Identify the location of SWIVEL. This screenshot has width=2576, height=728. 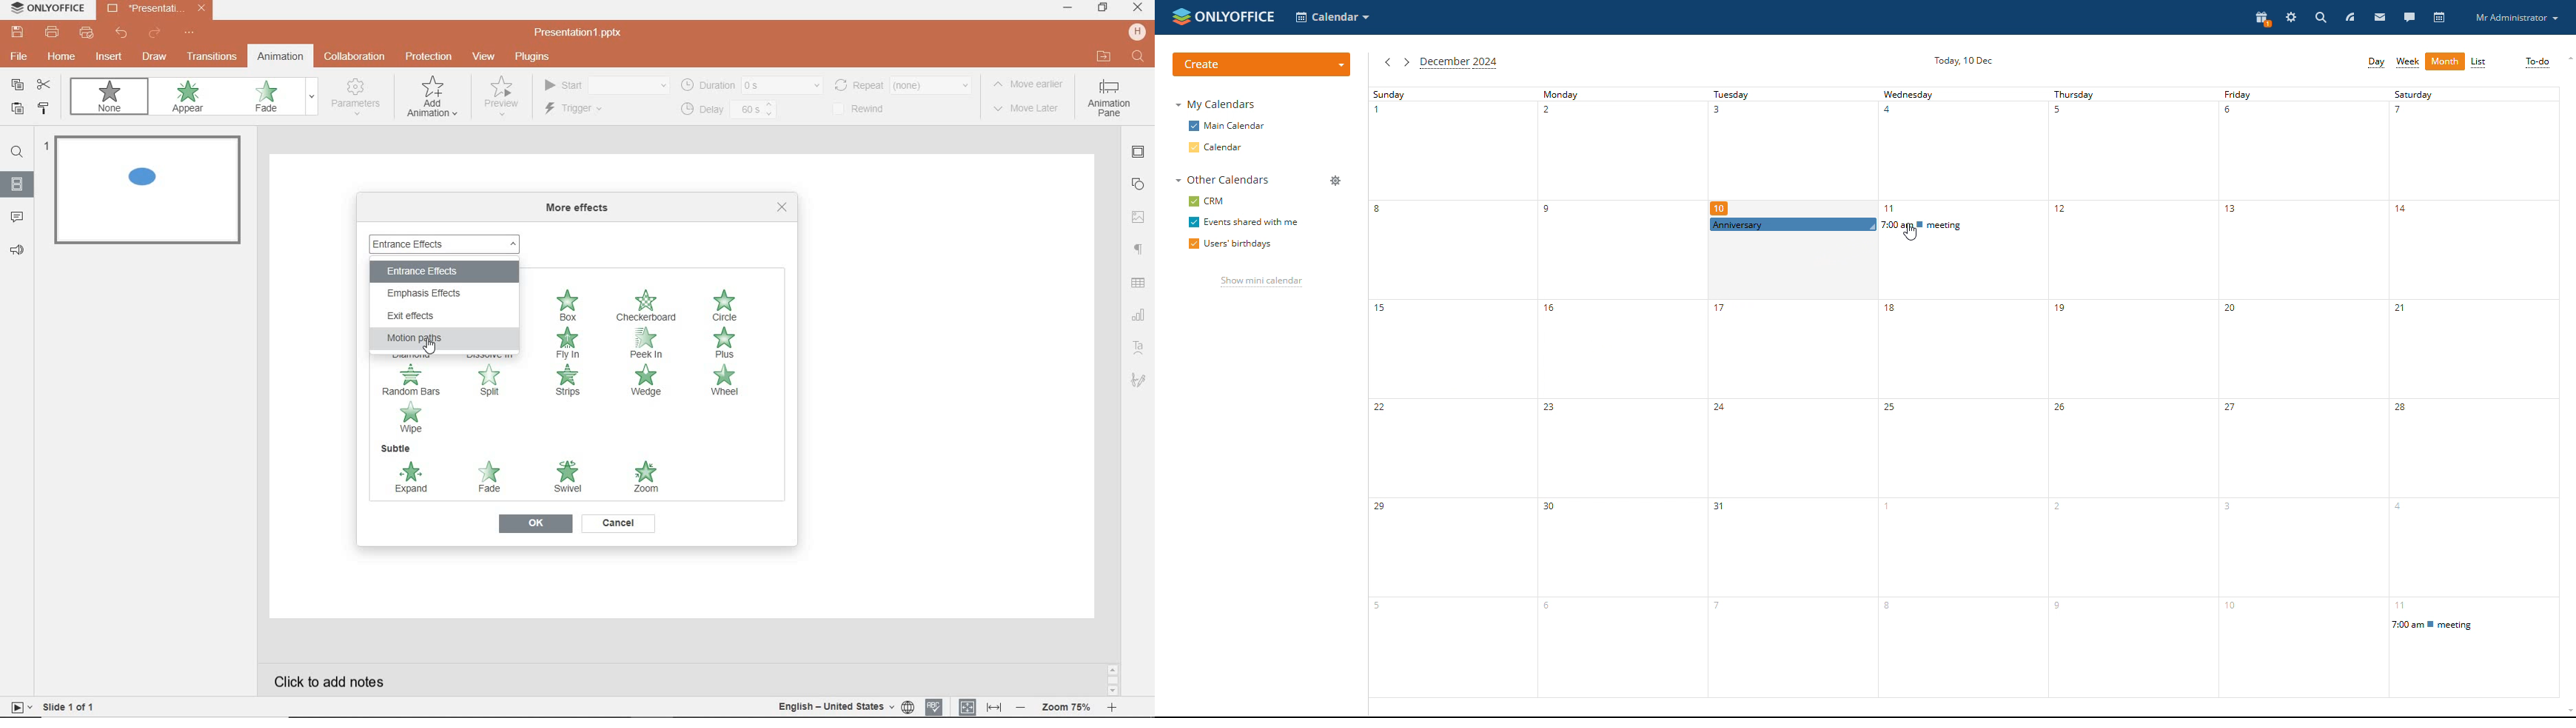
(568, 477).